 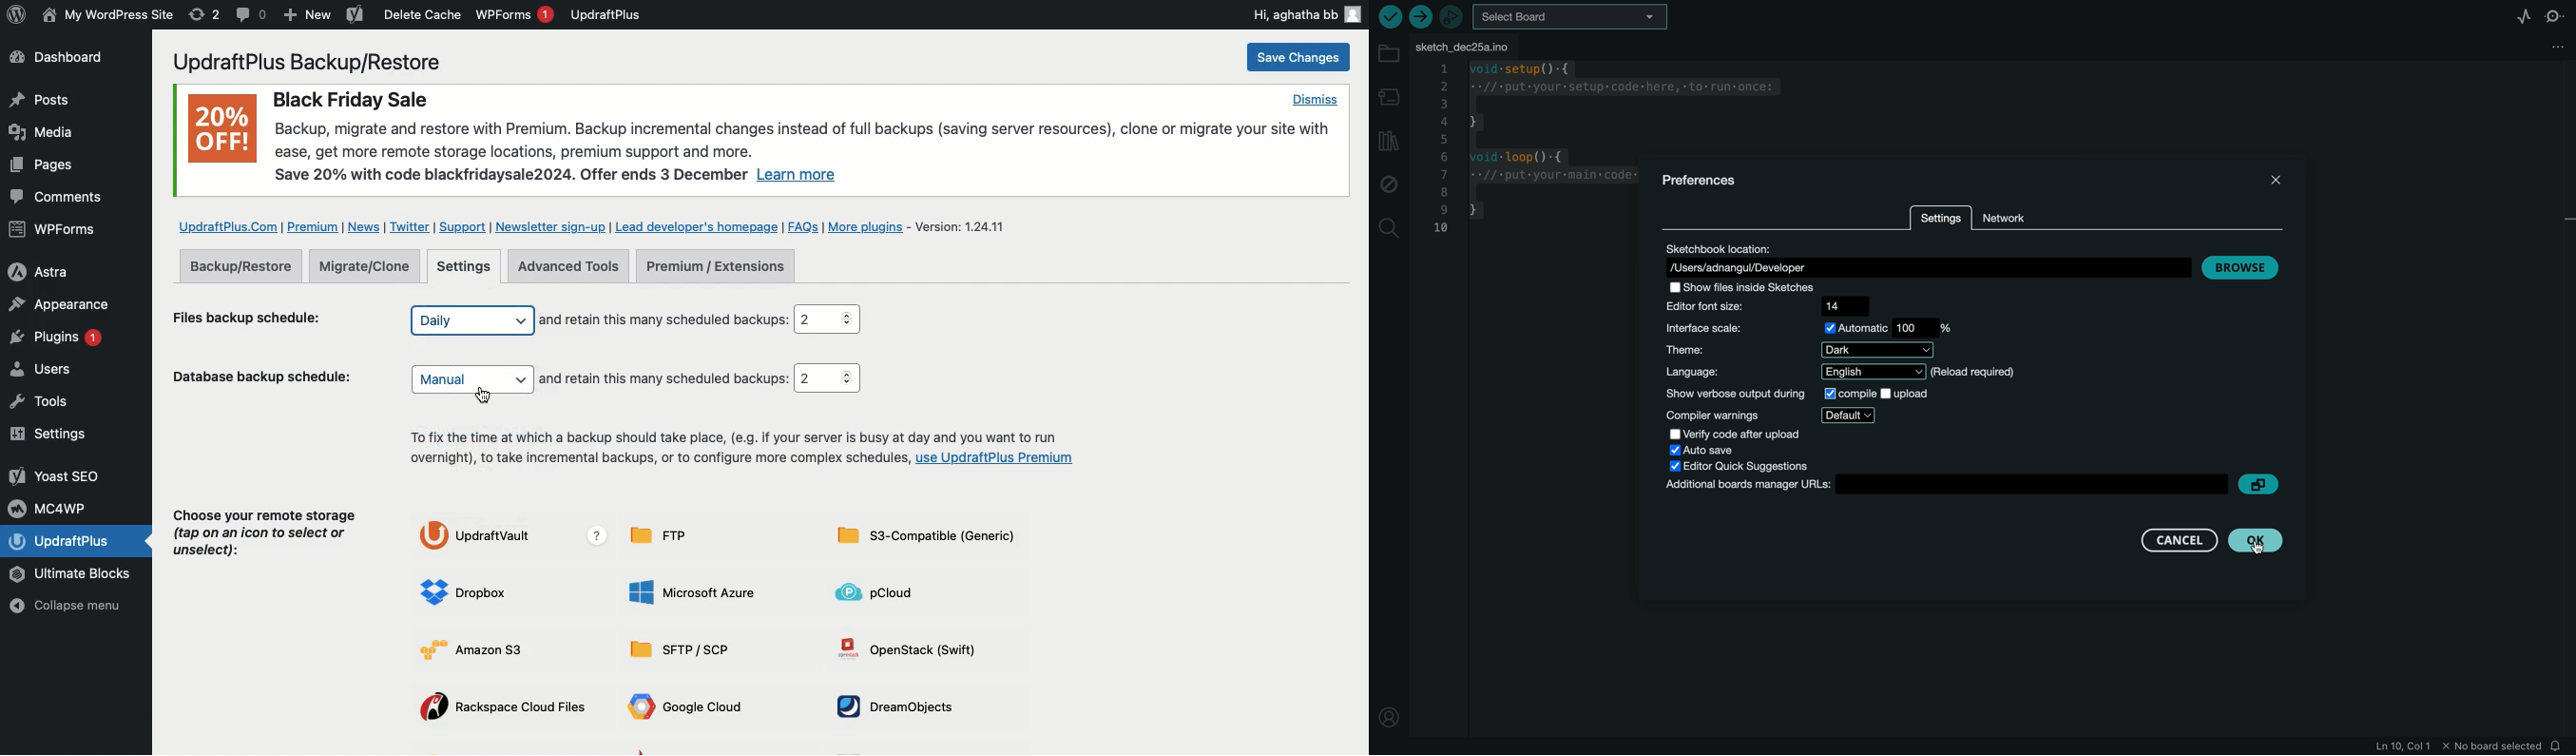 What do you see at coordinates (1734, 393) in the screenshot?
I see `show  output` at bounding box center [1734, 393].